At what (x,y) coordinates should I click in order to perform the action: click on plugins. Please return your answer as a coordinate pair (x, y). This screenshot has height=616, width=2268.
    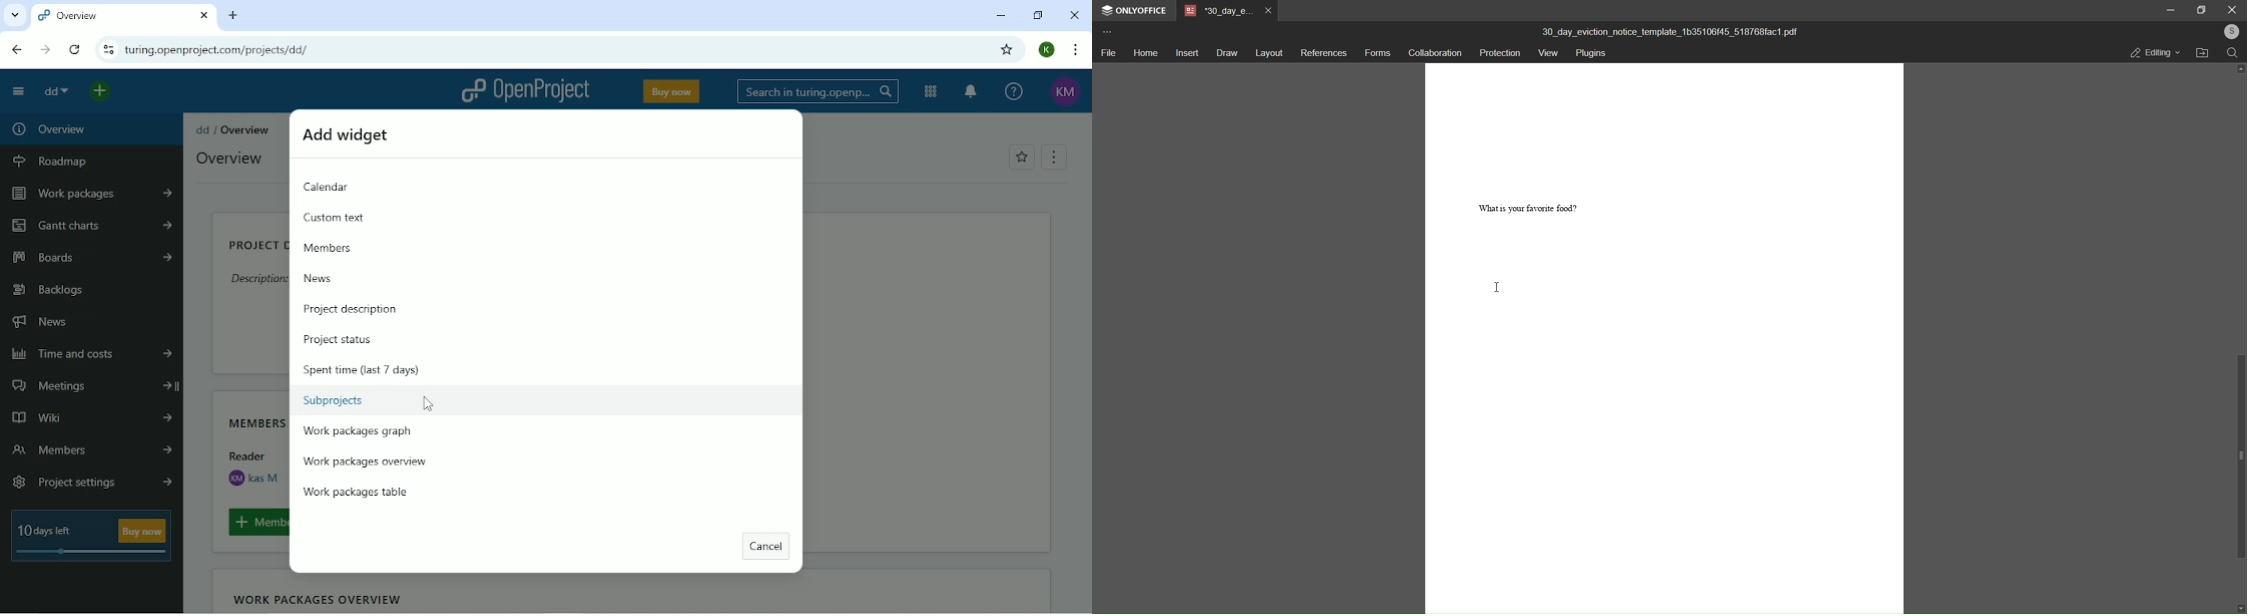
    Looking at the image, I should click on (1591, 54).